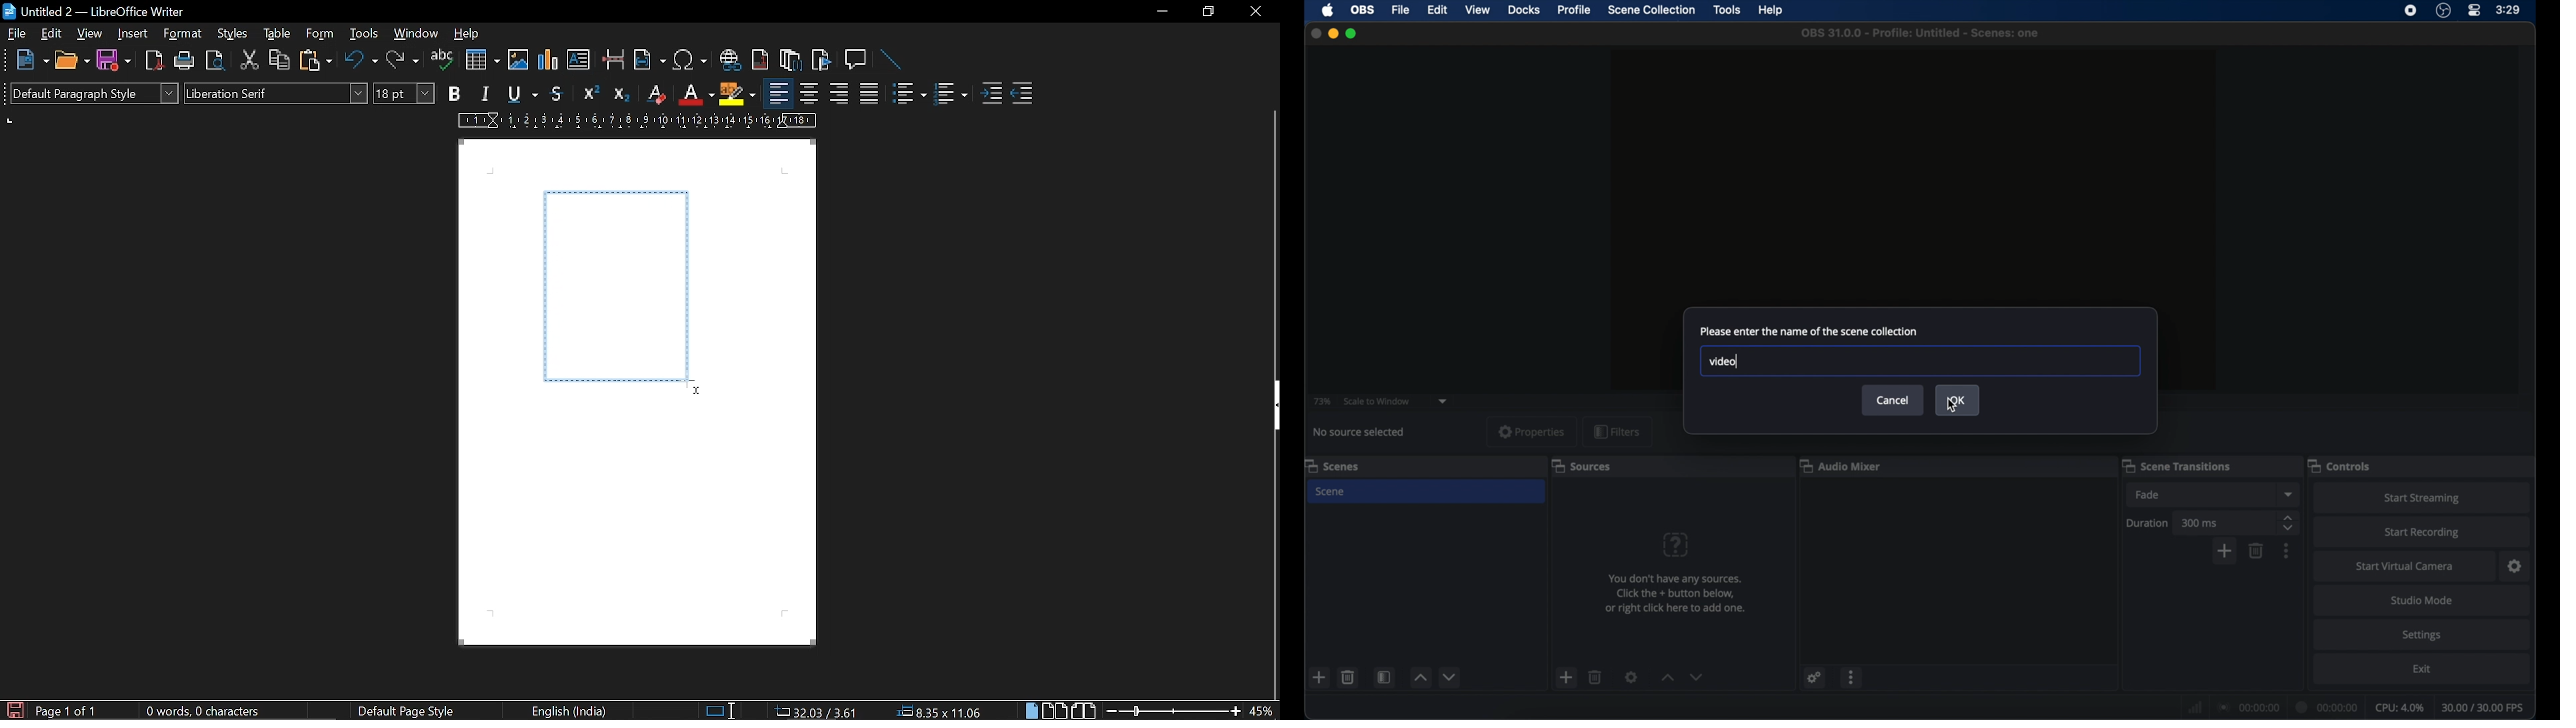 The height and width of the screenshot is (728, 2576). What do you see at coordinates (761, 61) in the screenshot?
I see `insert footnote` at bounding box center [761, 61].